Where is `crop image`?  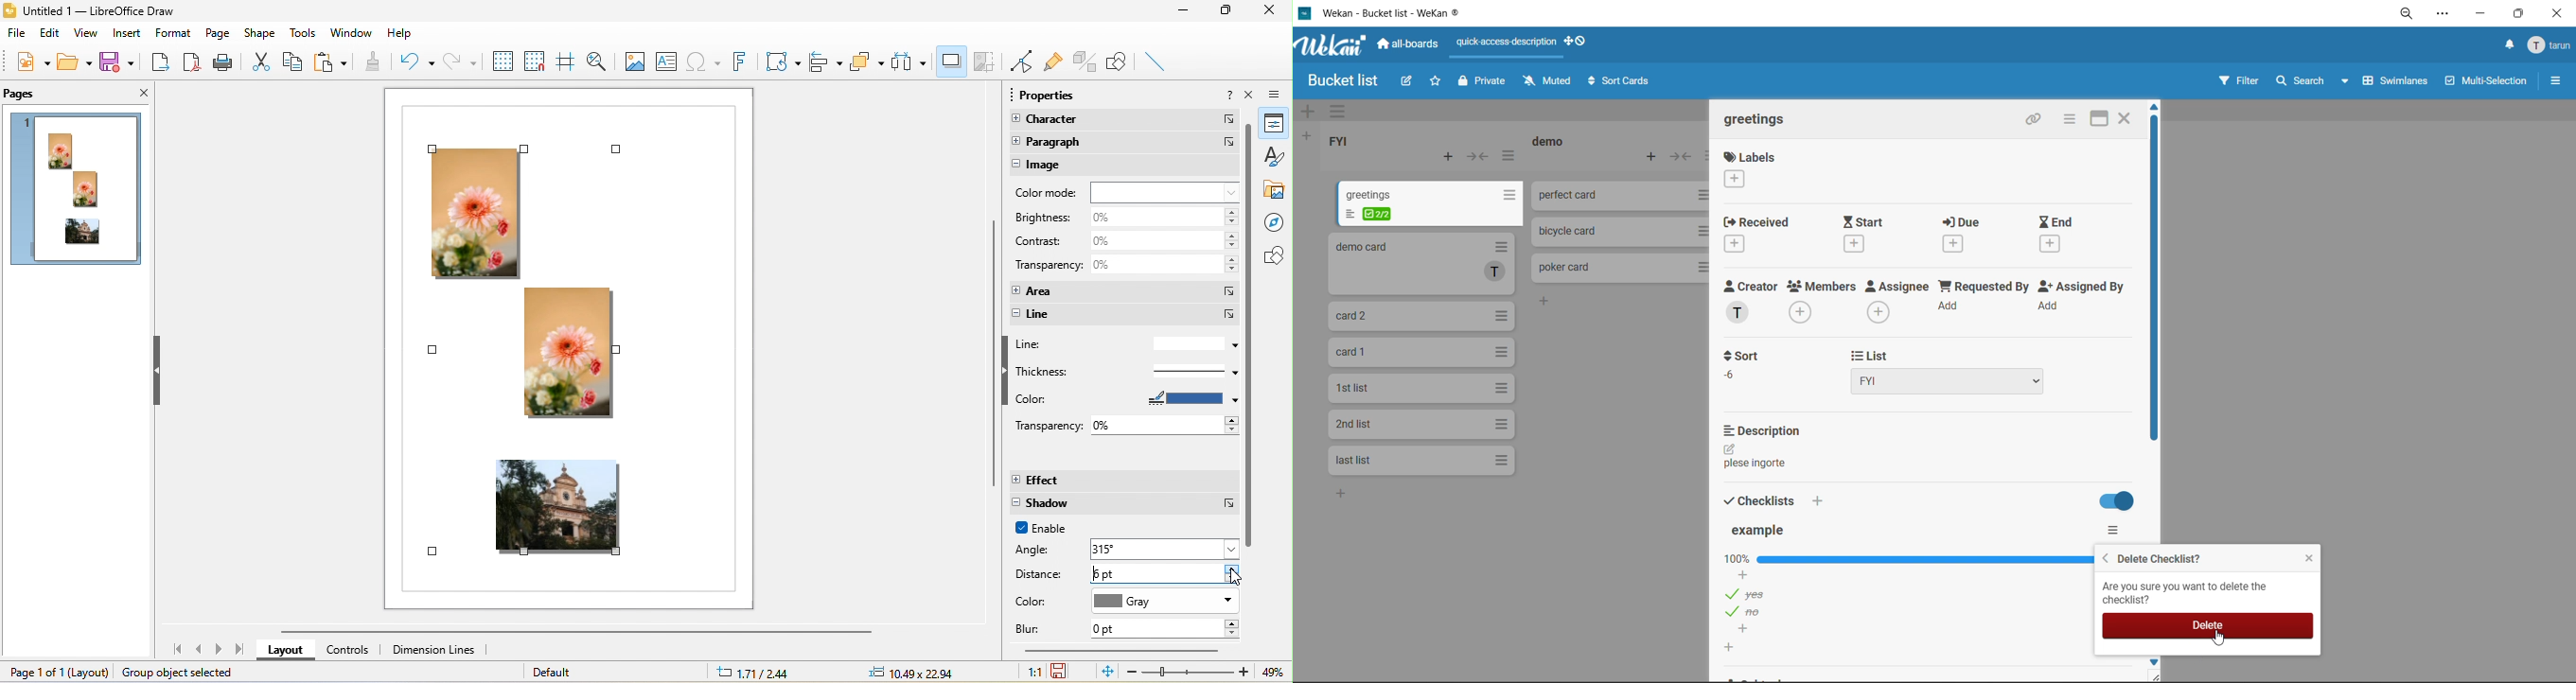 crop image is located at coordinates (986, 63).